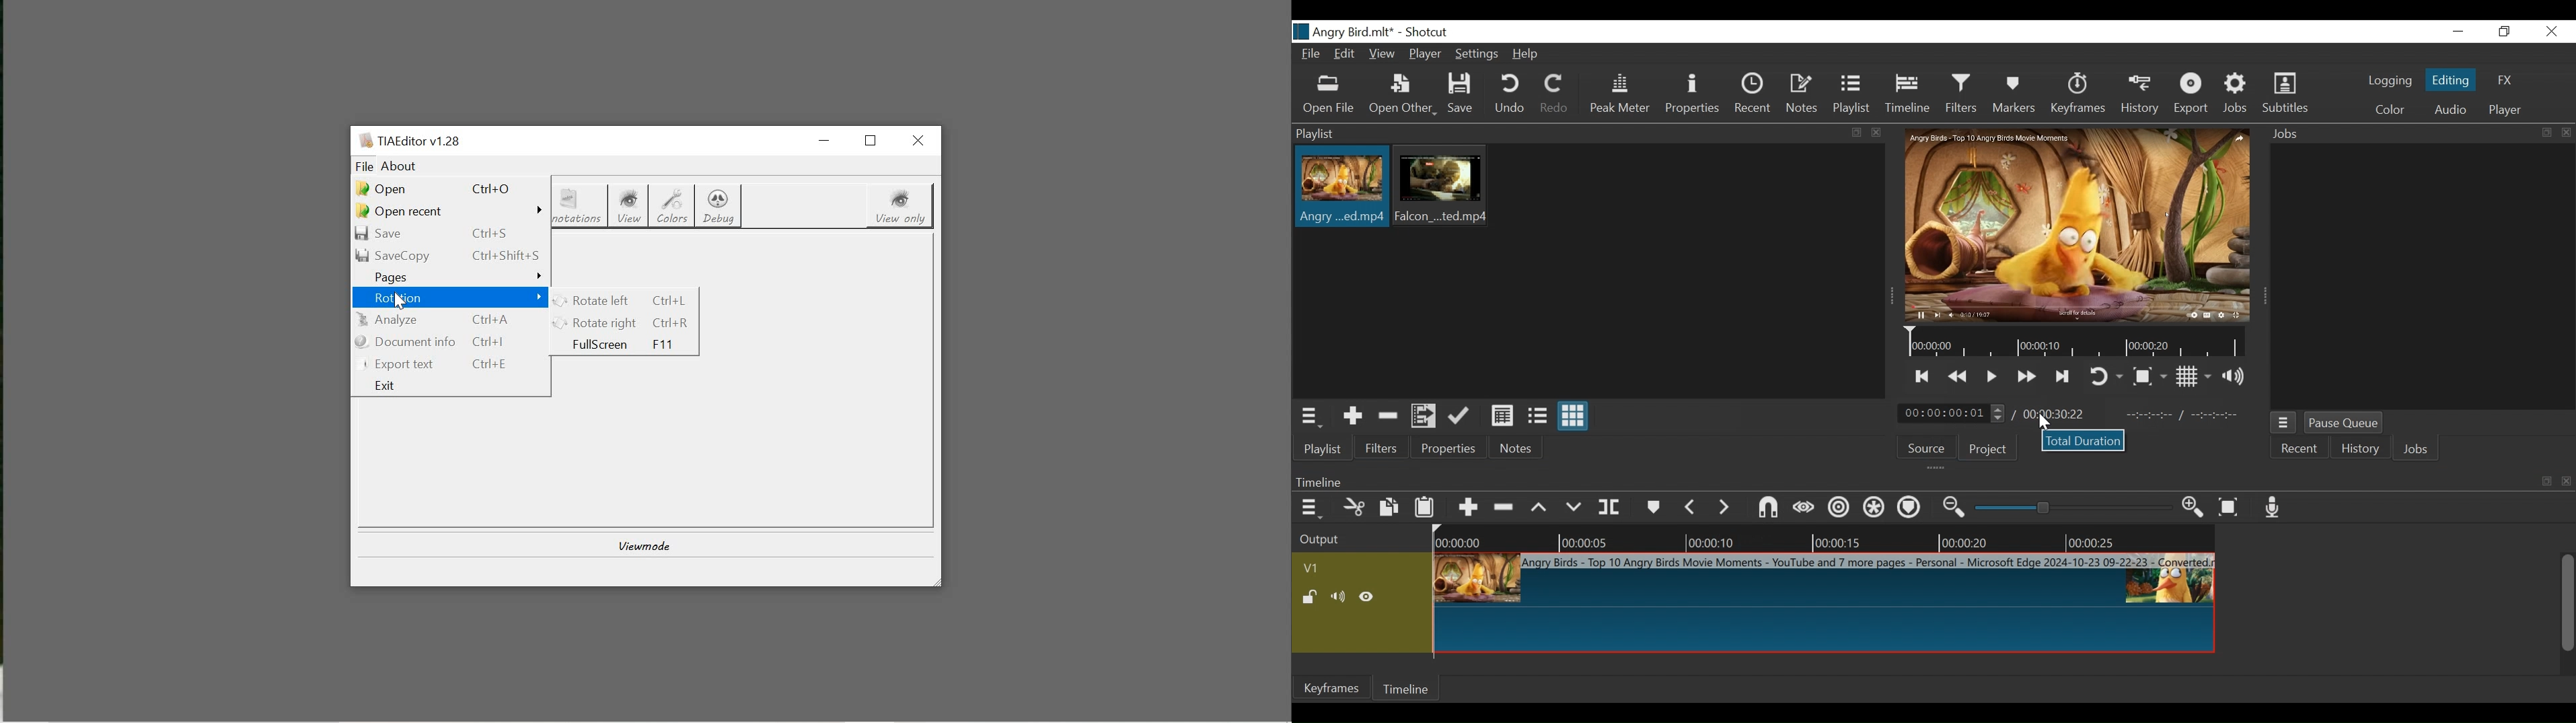 Image resolution: width=2576 pixels, height=728 pixels. I want to click on Peak Meter, so click(1620, 94).